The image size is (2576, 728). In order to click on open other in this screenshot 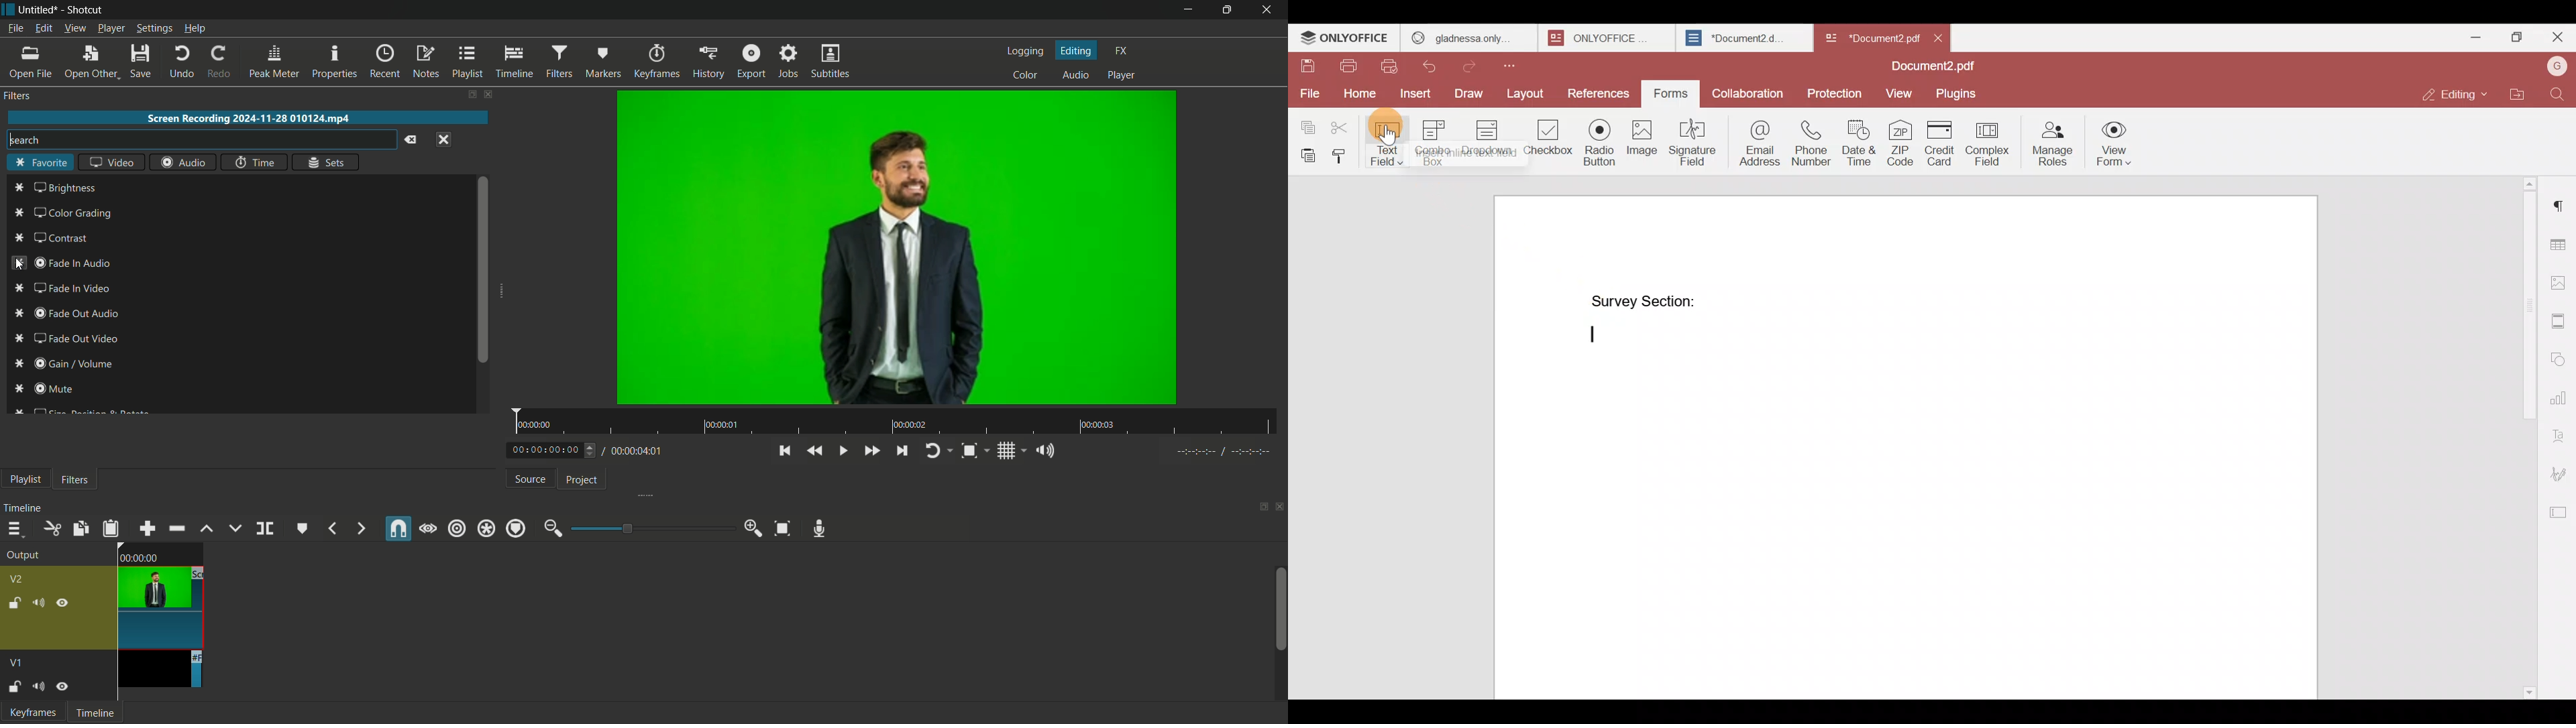, I will do `click(90, 62)`.